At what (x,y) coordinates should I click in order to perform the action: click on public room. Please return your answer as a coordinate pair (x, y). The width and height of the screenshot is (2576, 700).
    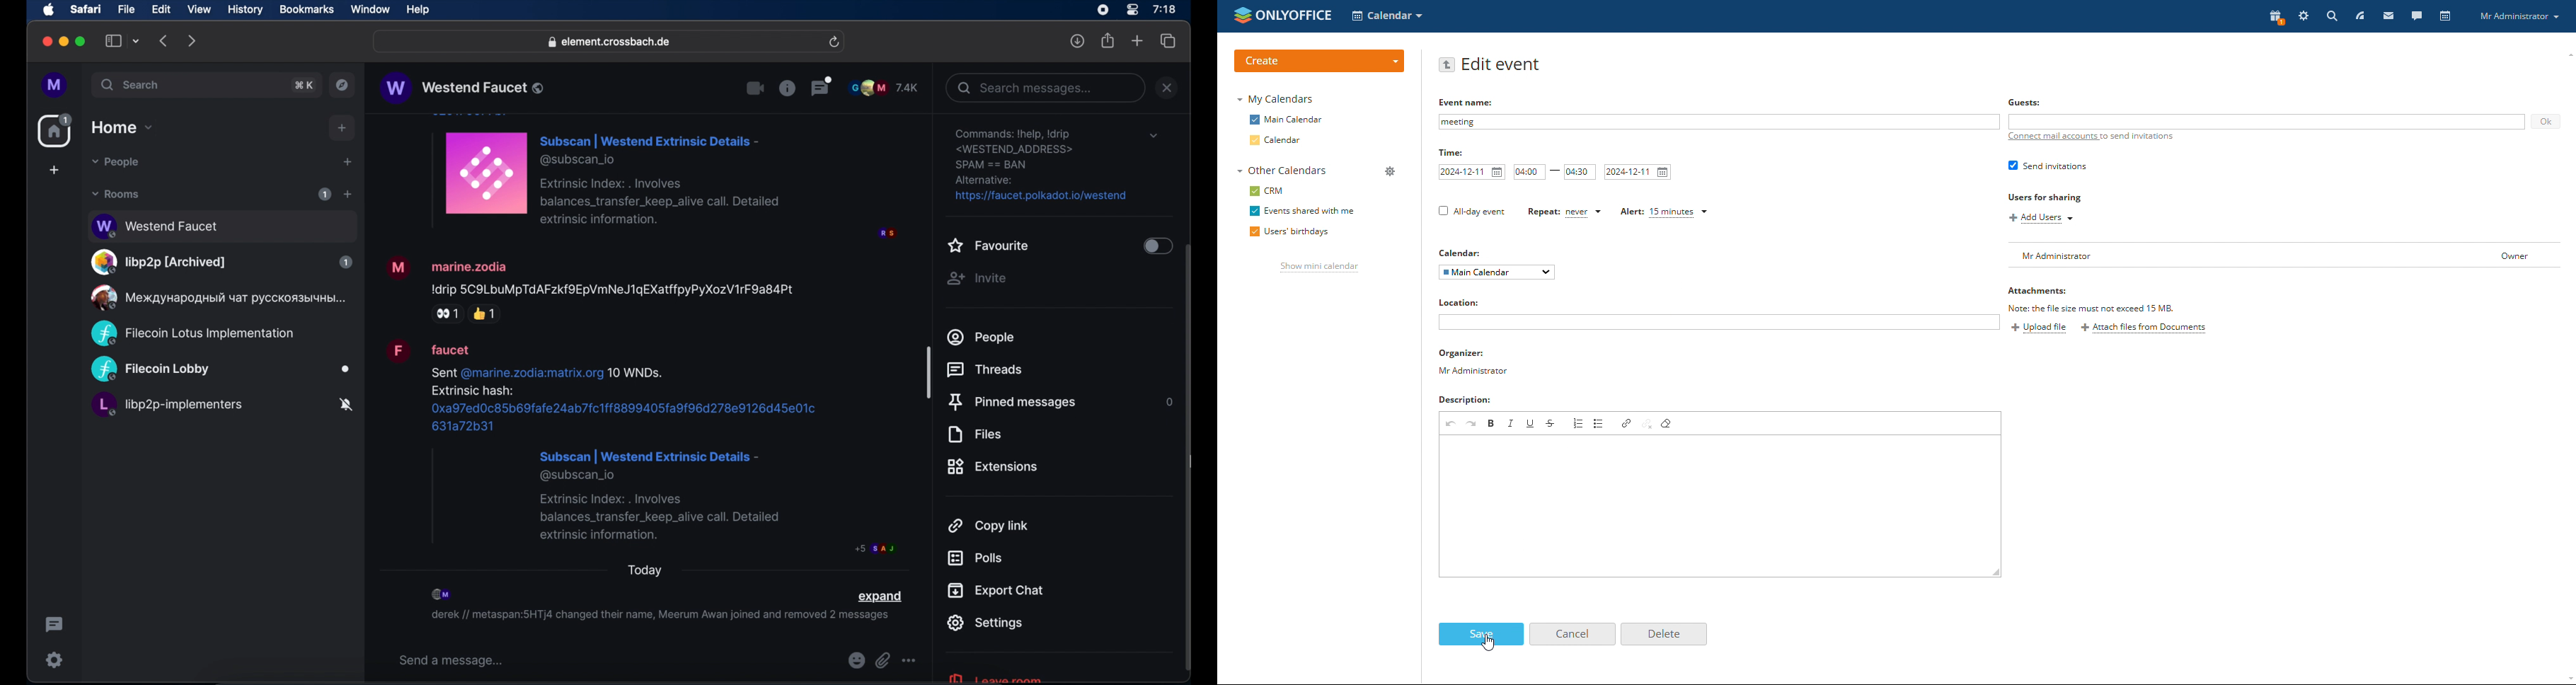
    Looking at the image, I should click on (221, 407).